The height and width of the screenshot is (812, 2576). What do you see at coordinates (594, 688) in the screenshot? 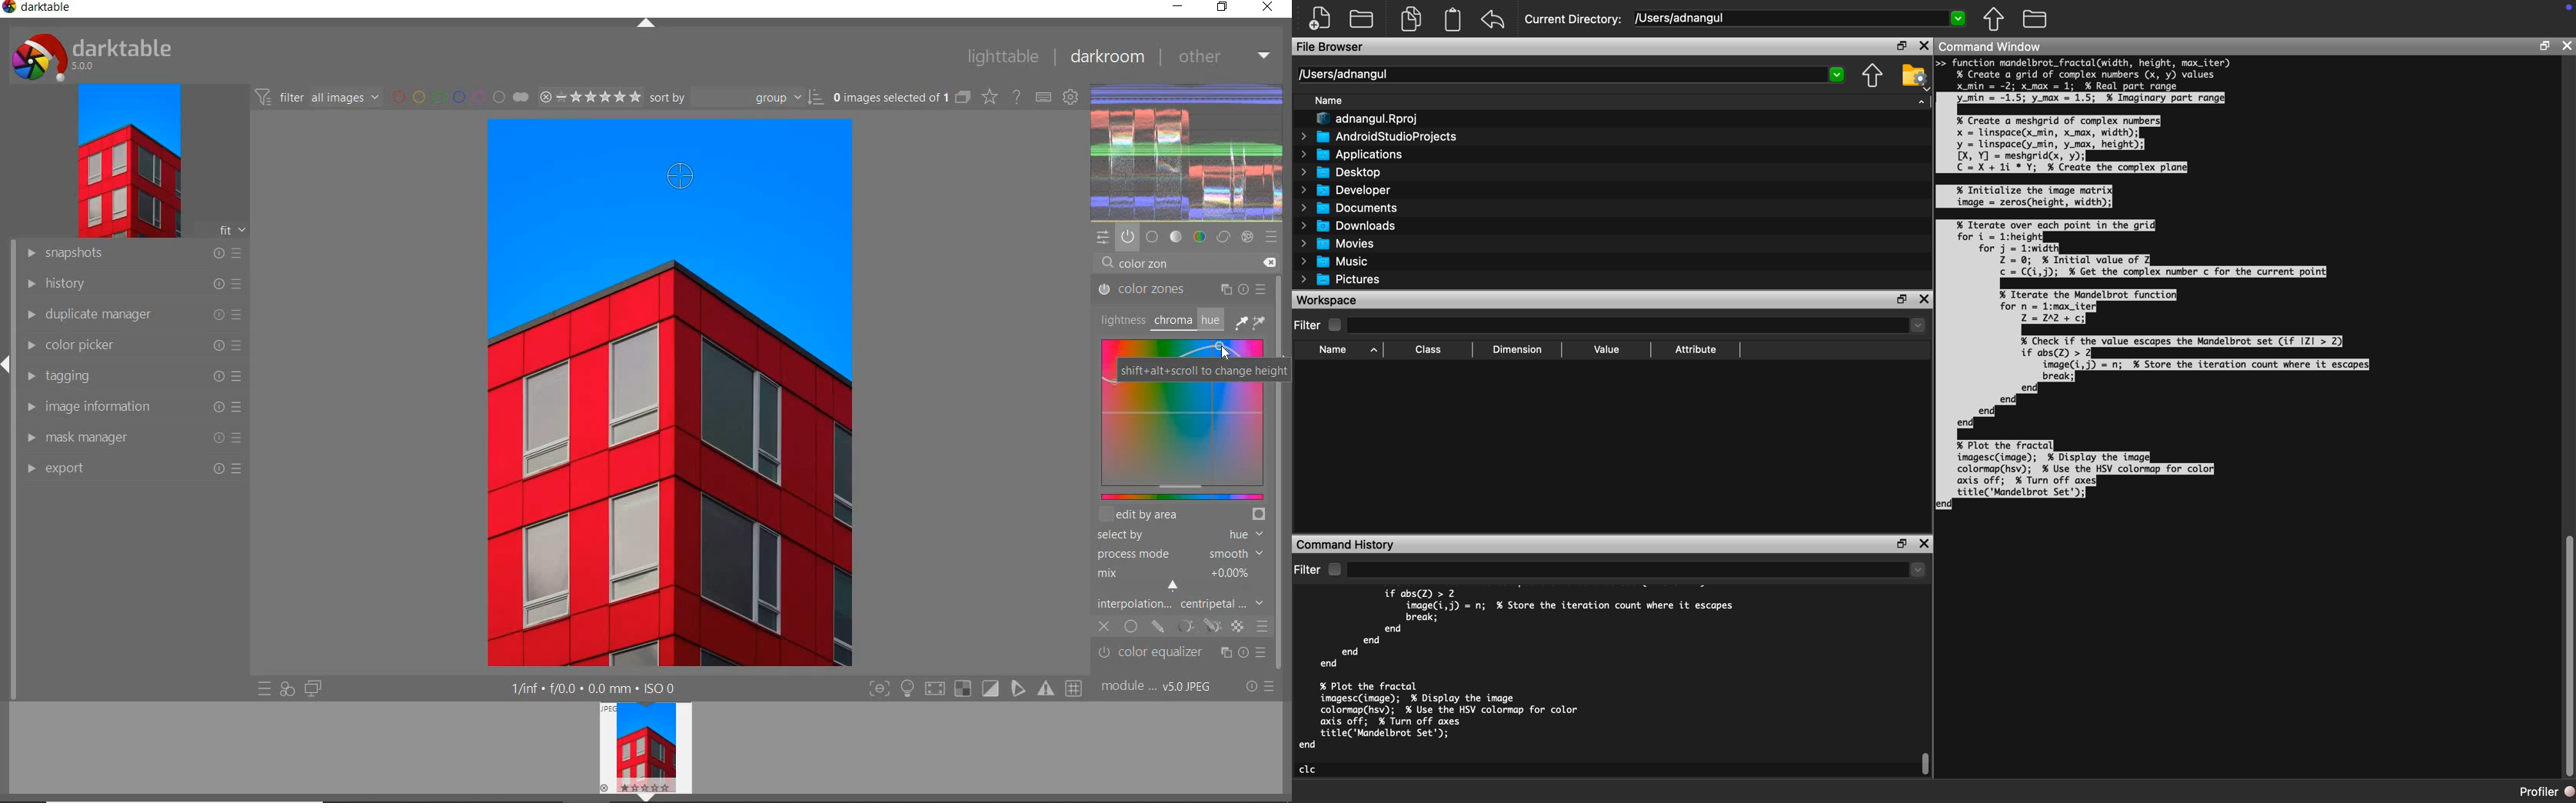
I see `display information` at bounding box center [594, 688].